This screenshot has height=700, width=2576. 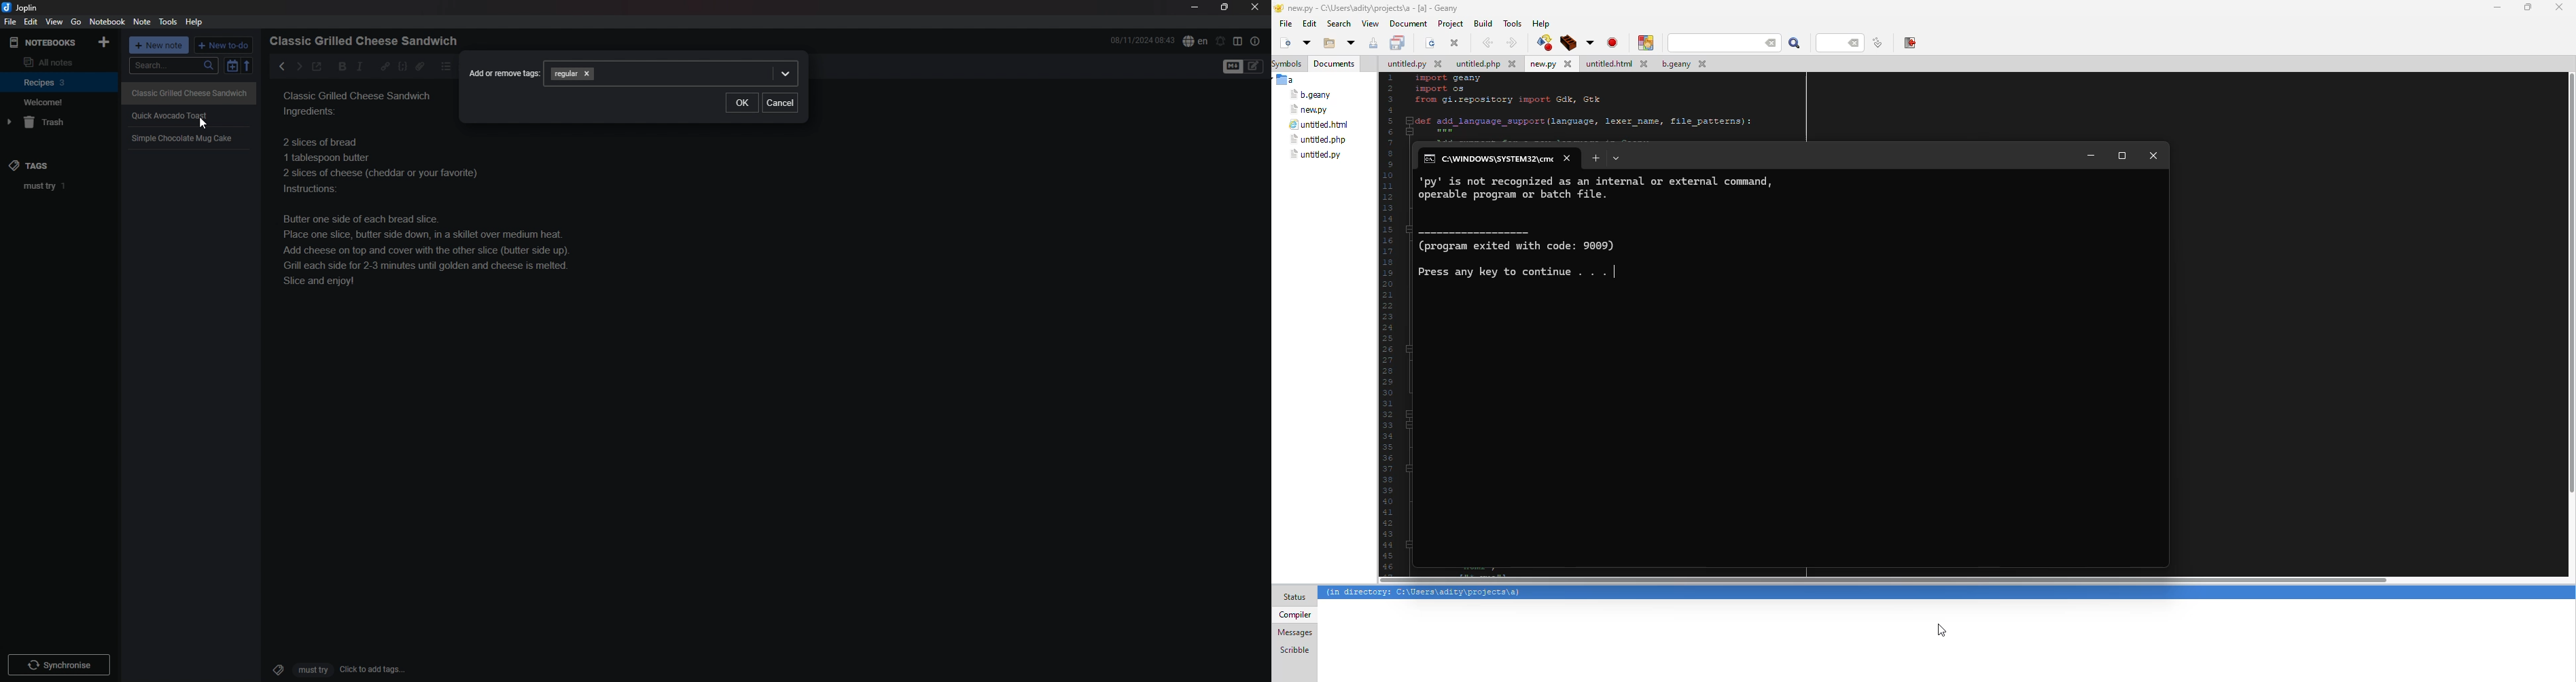 What do you see at coordinates (420, 66) in the screenshot?
I see `attachment` at bounding box center [420, 66].